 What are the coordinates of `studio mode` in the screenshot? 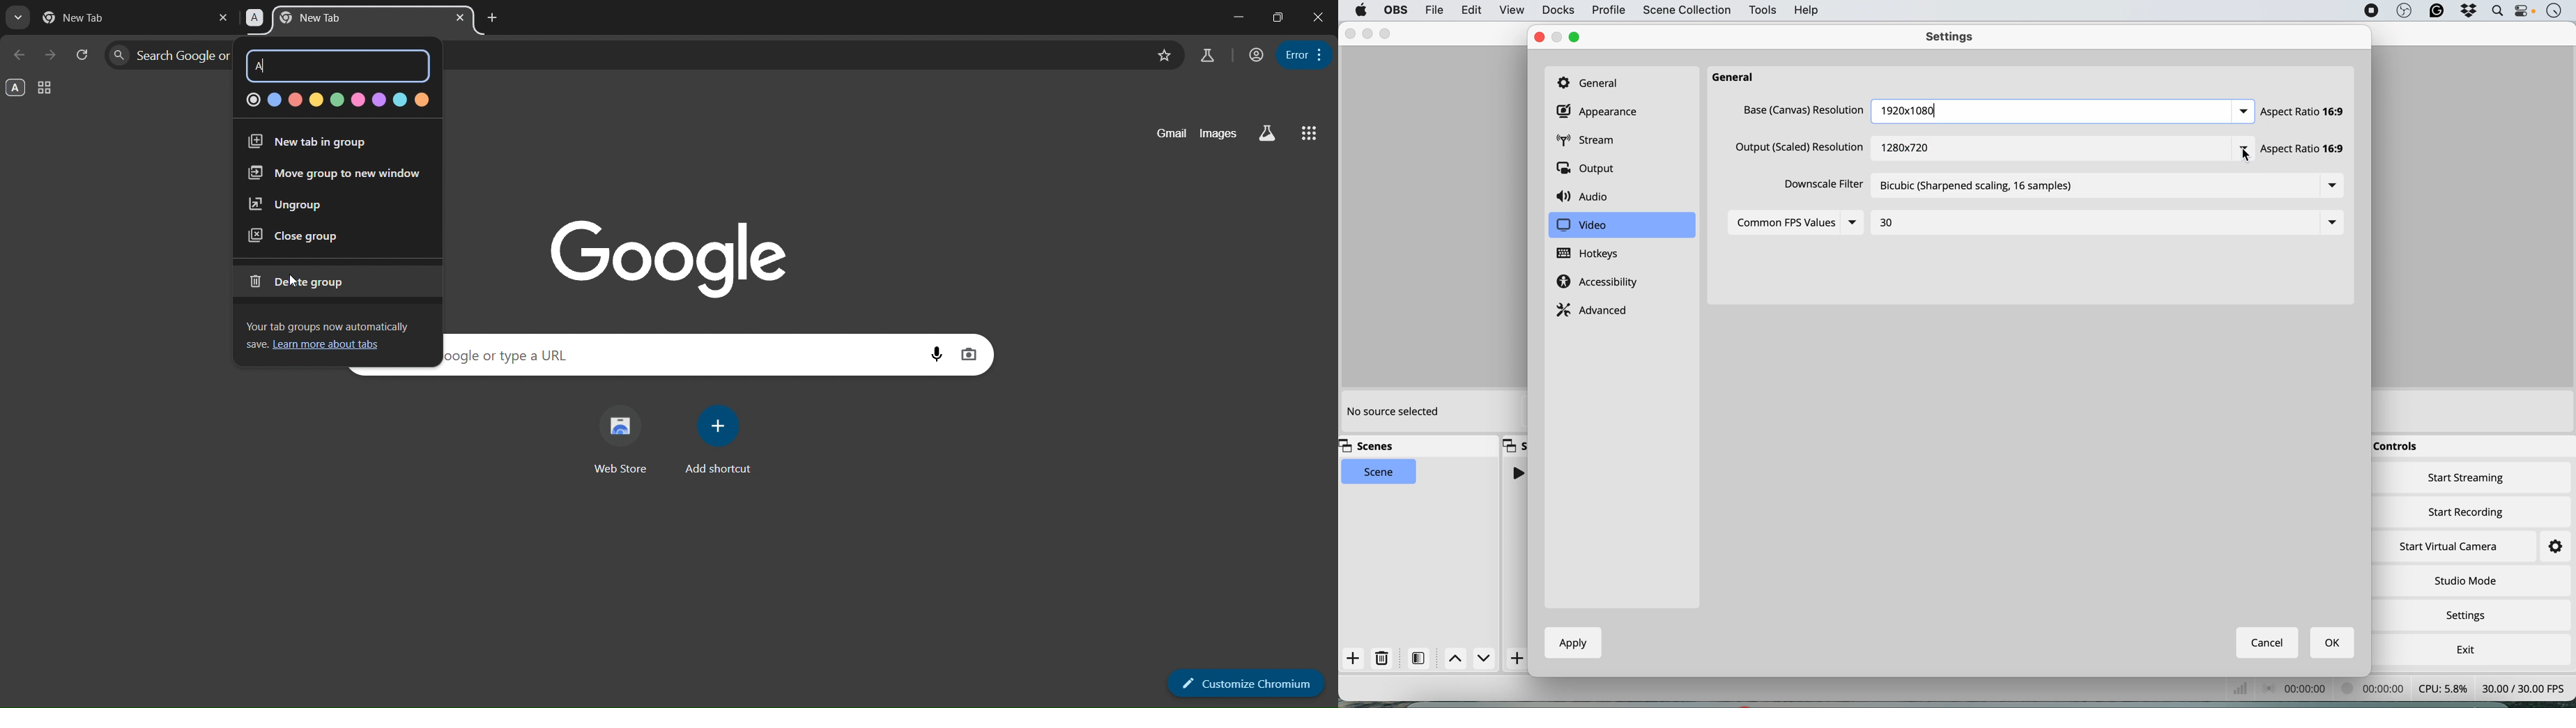 It's located at (2465, 580).